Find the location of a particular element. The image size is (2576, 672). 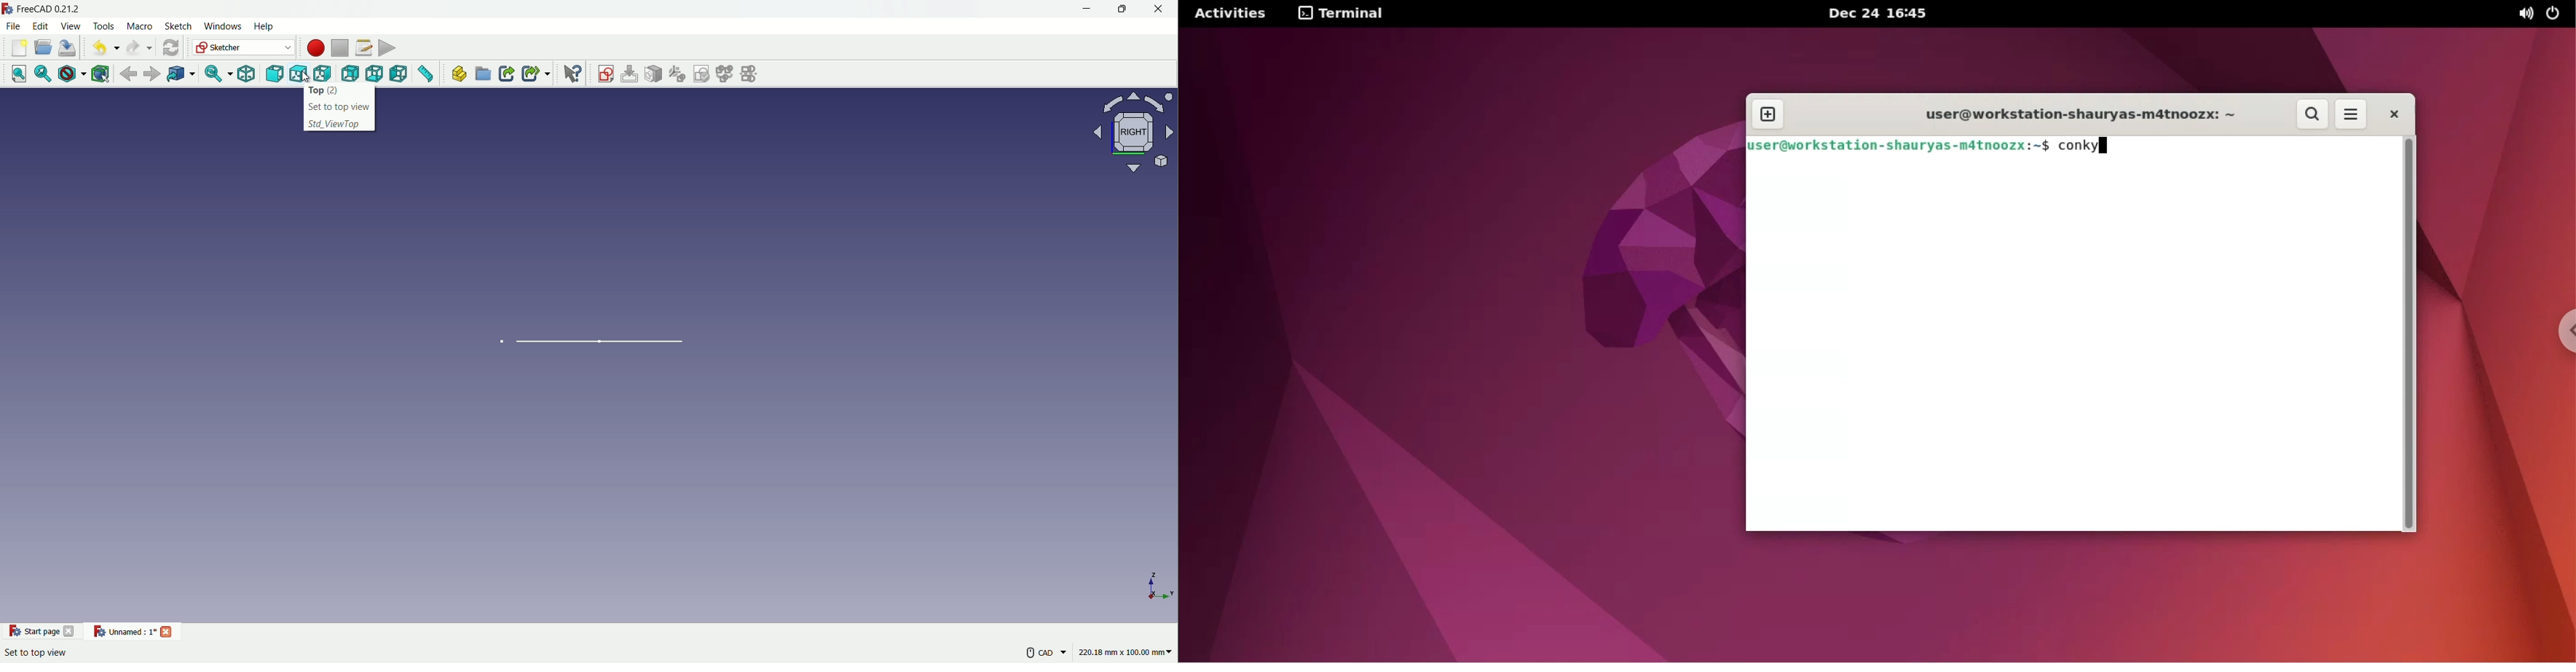

set to top view is located at coordinates (340, 106).